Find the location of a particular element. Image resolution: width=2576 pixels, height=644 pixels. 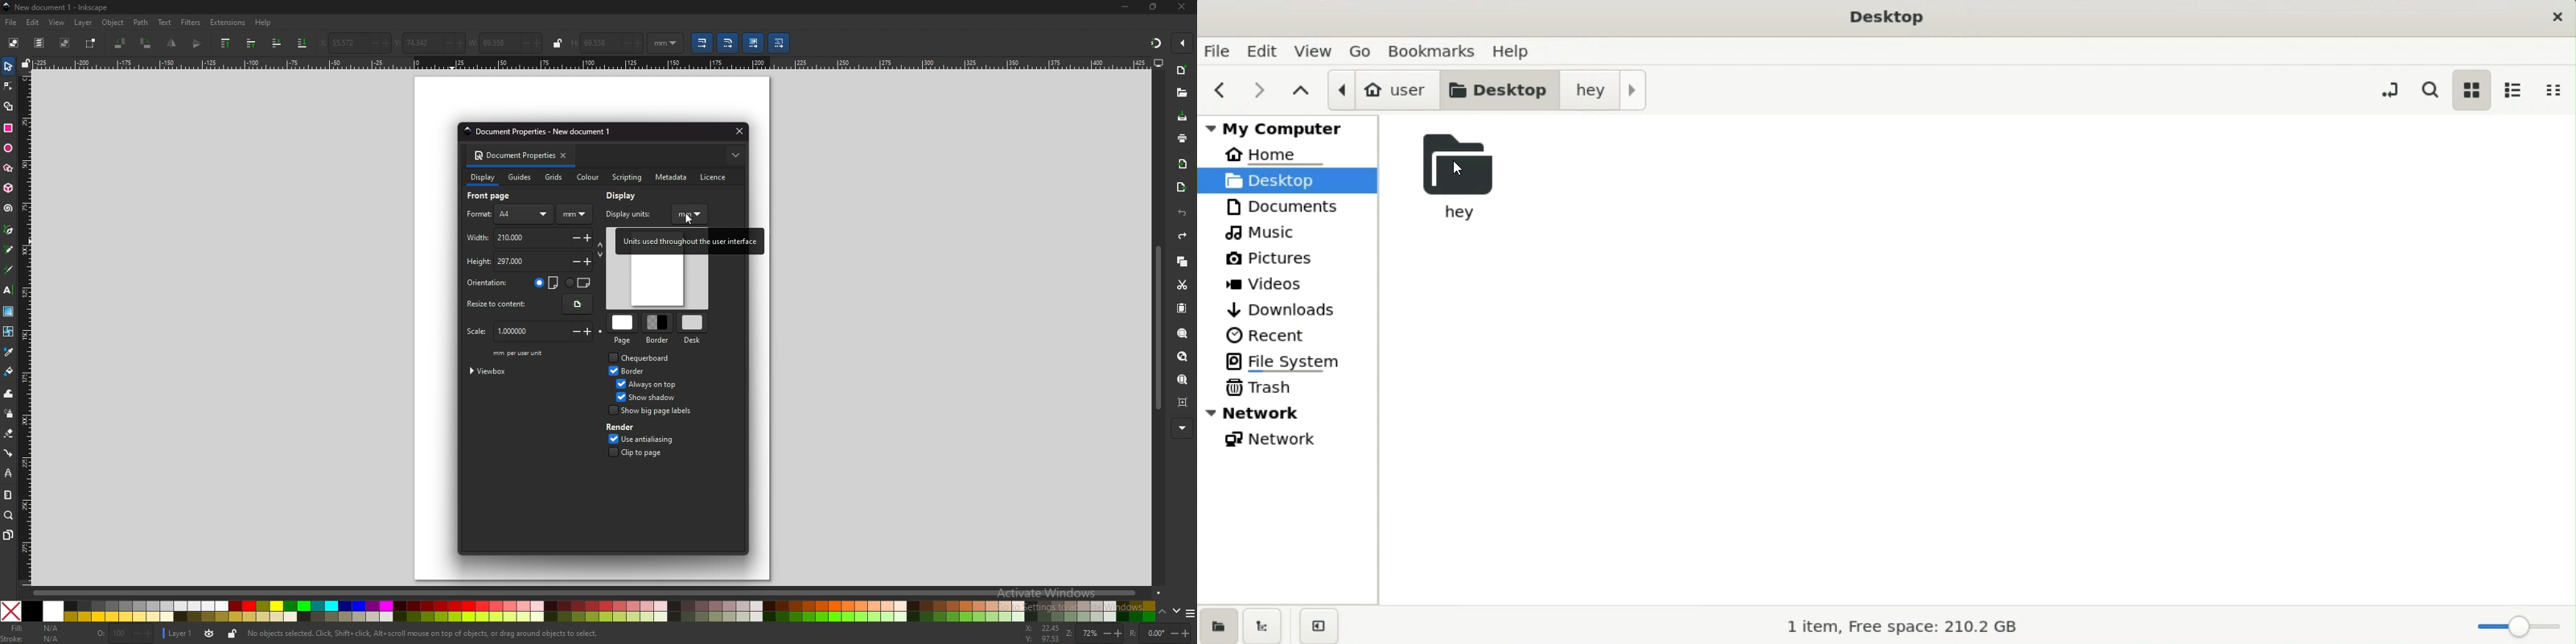

desktop is located at coordinates (1503, 89).